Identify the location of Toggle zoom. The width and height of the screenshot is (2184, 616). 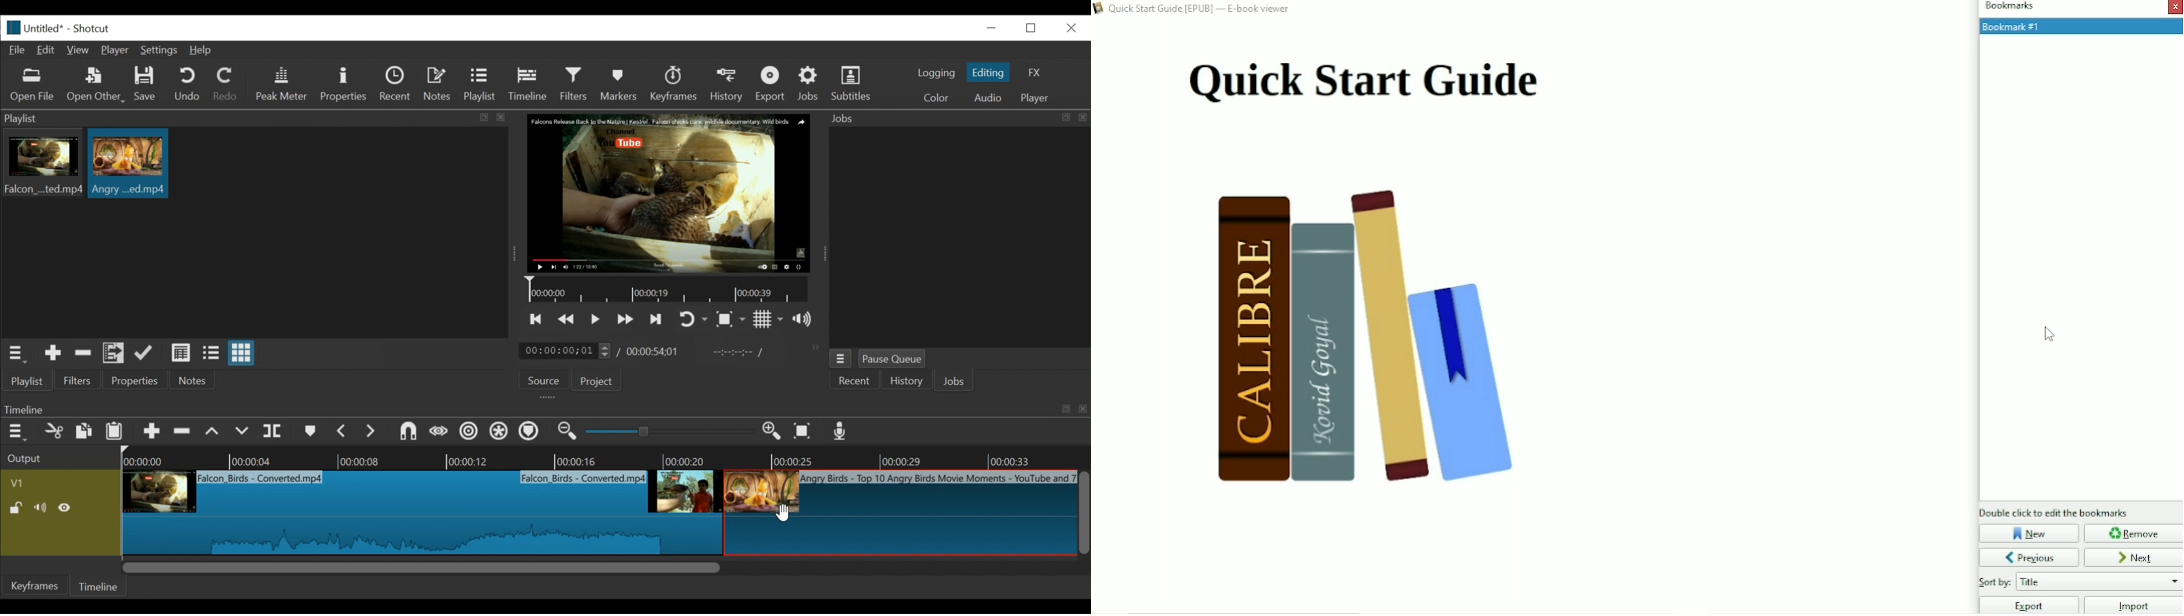
(731, 320).